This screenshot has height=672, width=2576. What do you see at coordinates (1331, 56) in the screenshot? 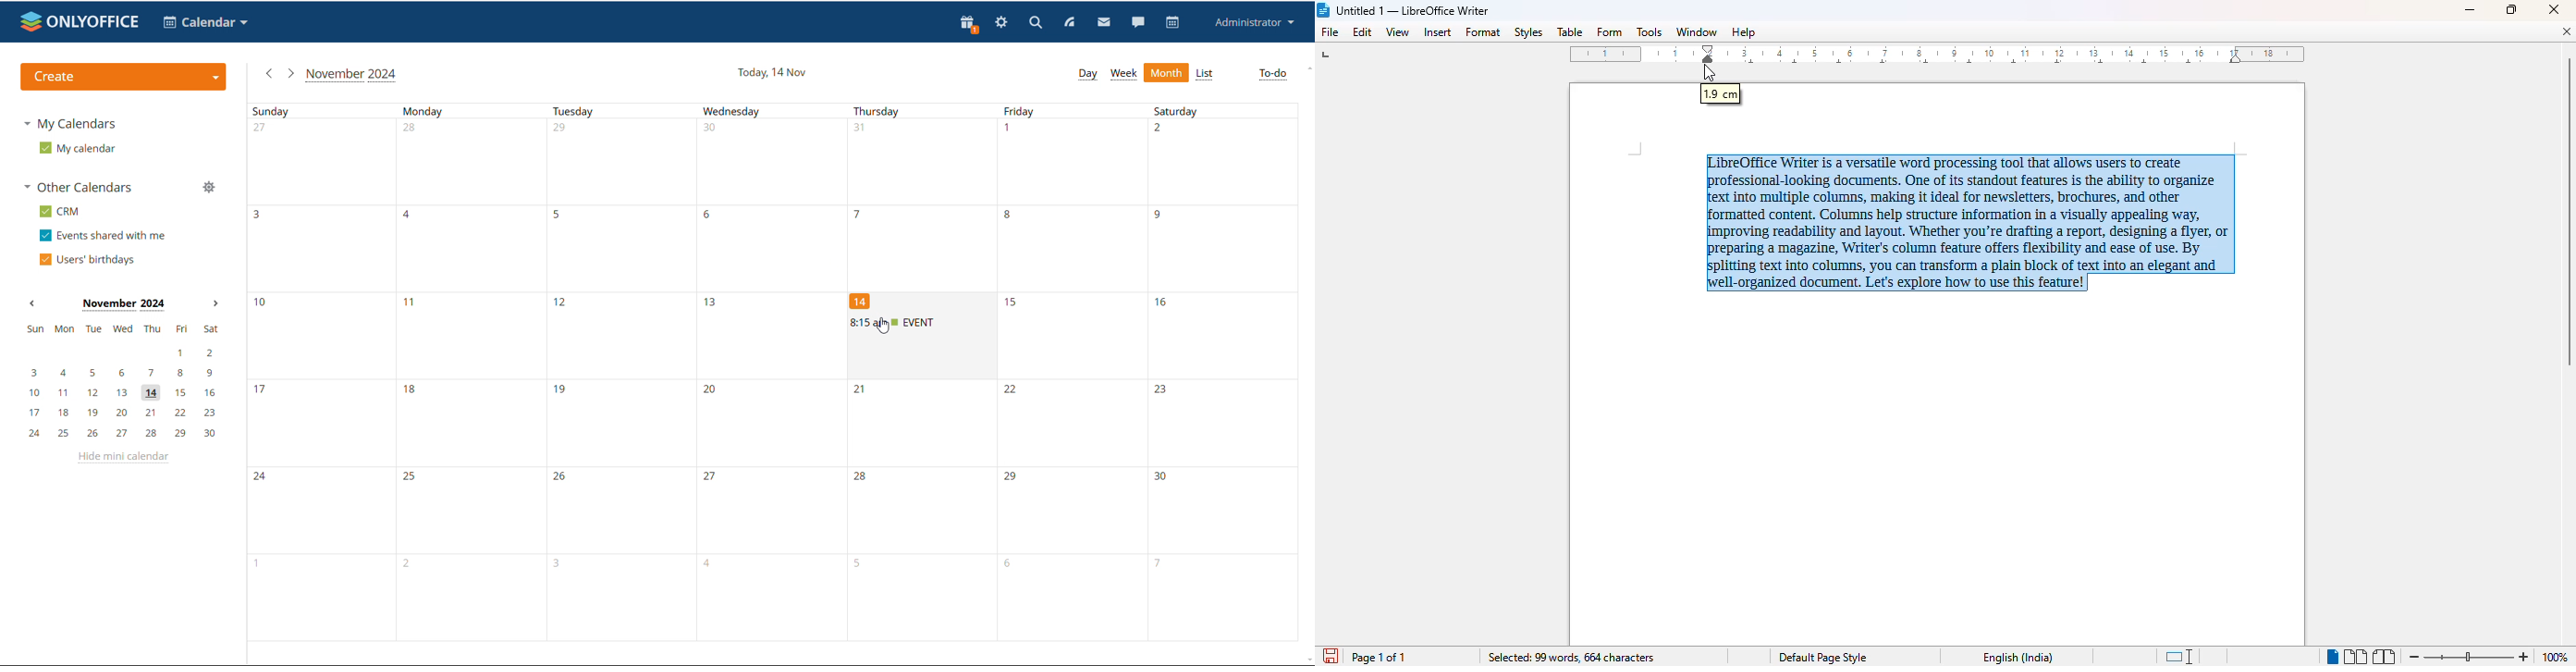
I see `tab stop` at bounding box center [1331, 56].